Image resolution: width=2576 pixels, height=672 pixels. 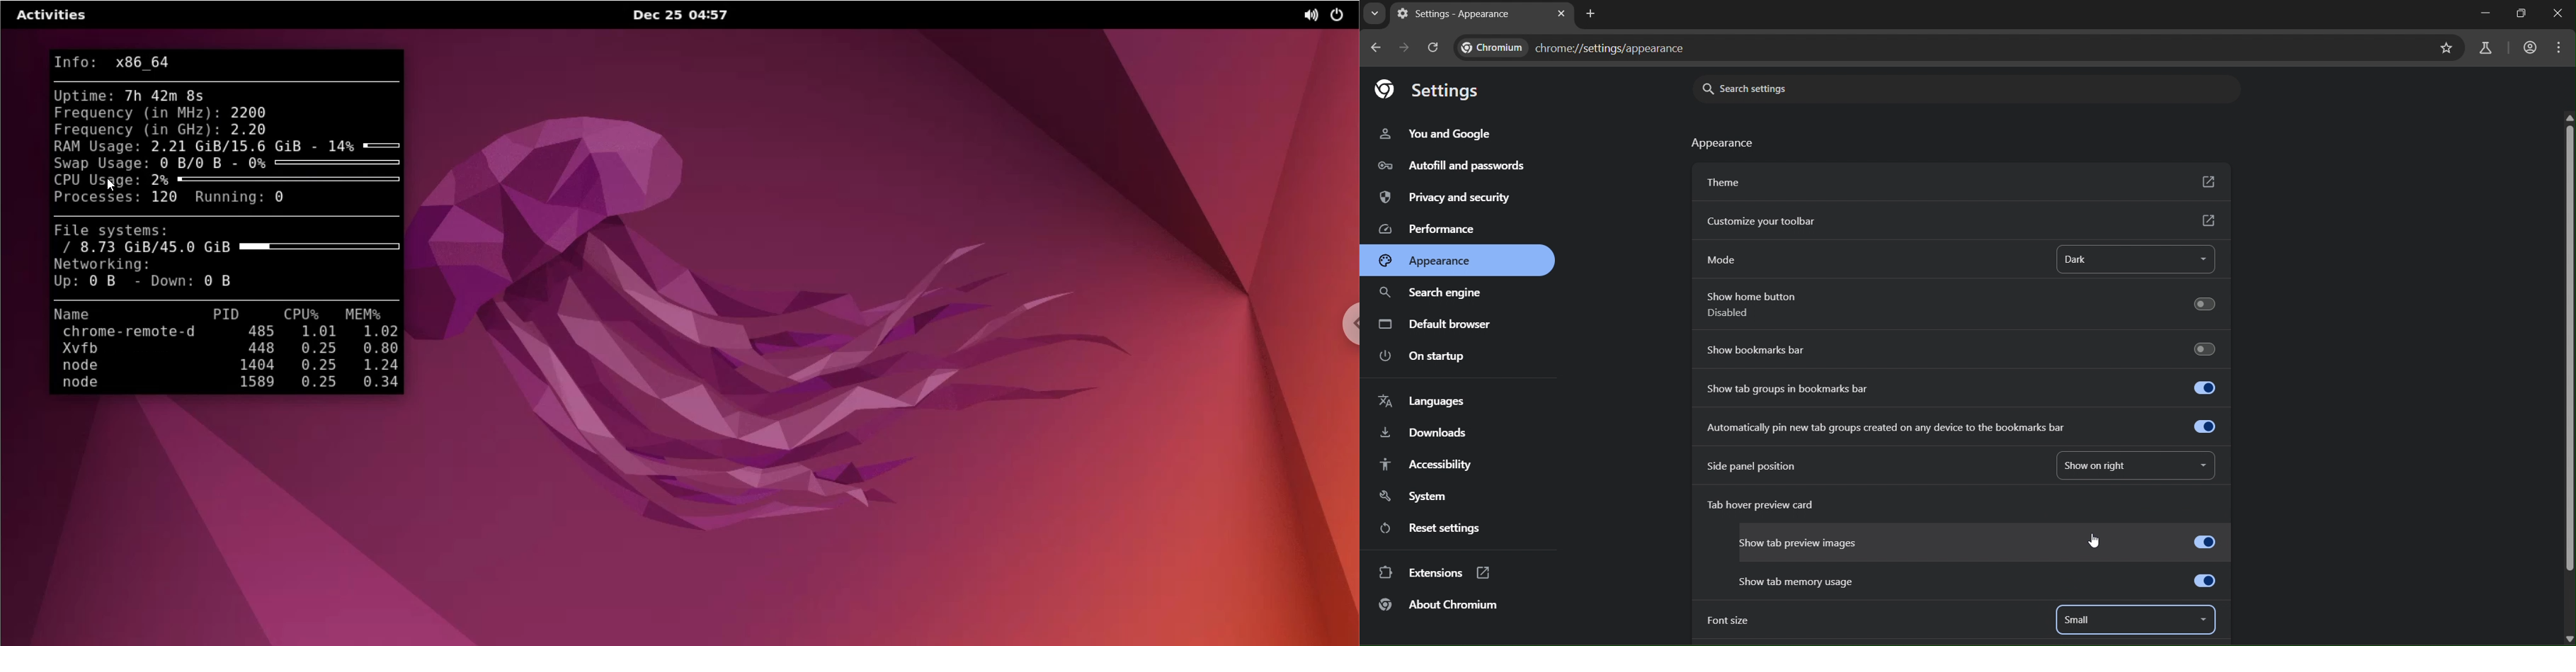 I want to click on show tab memory usage, so click(x=1983, y=579).